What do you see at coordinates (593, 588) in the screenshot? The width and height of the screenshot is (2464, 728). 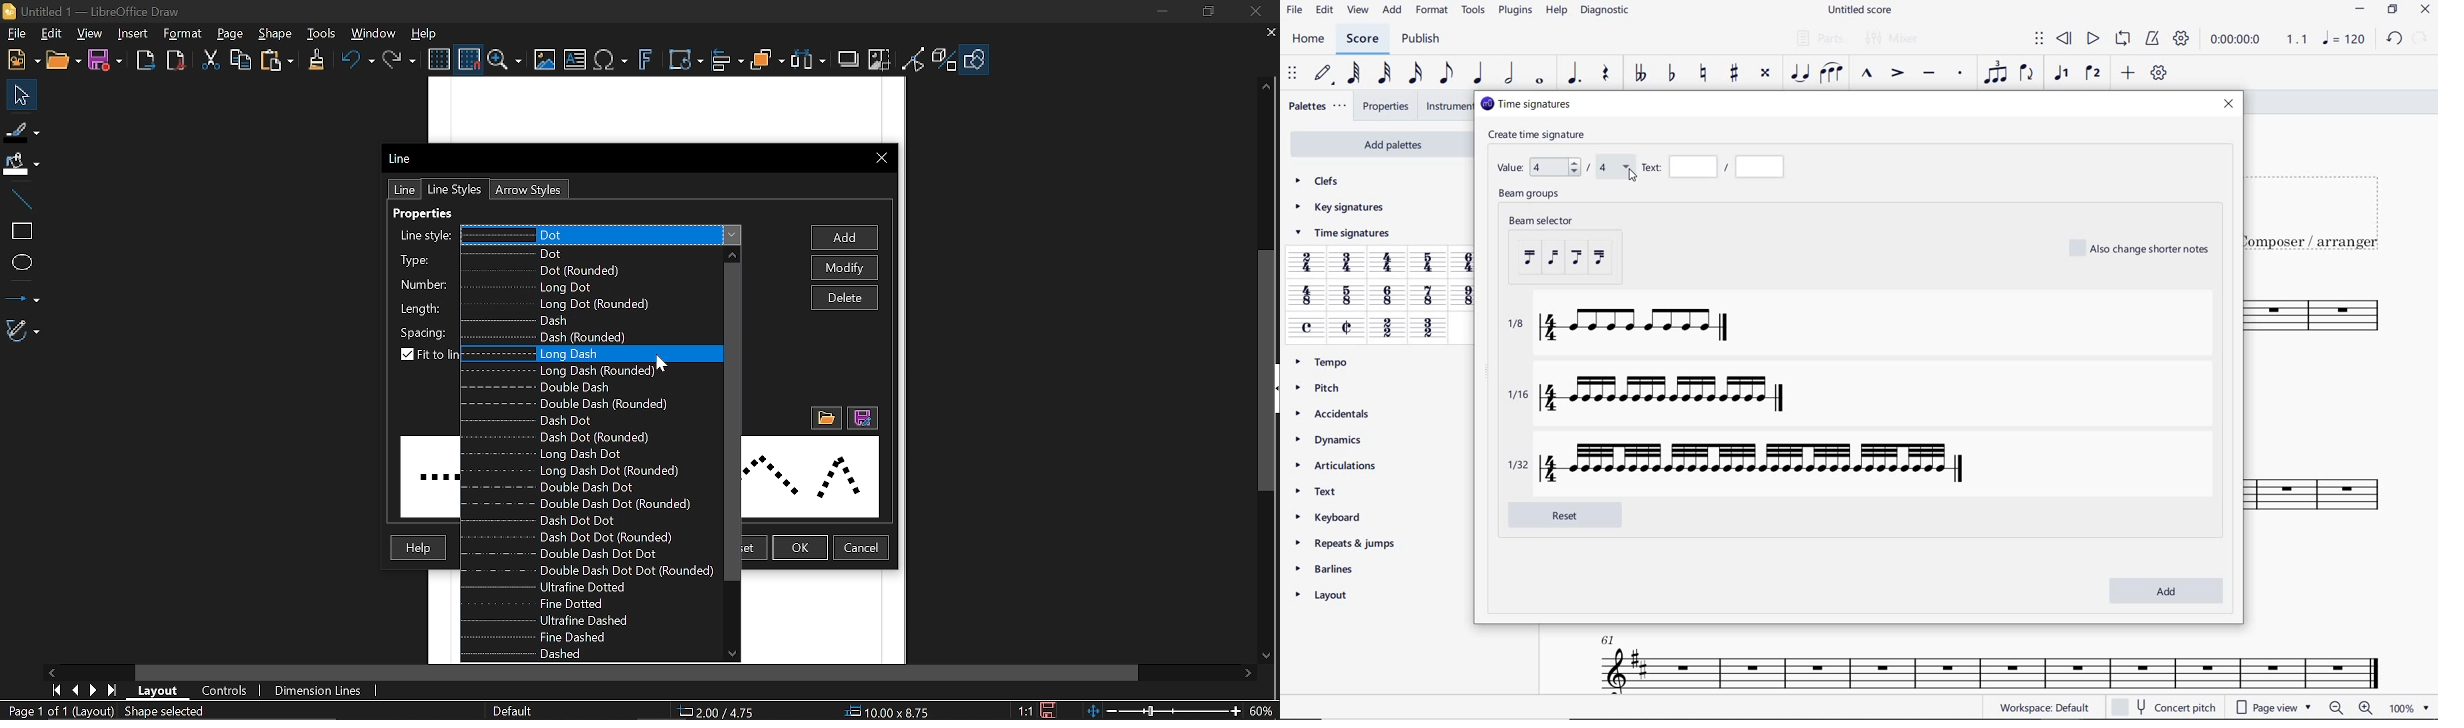 I see `Ultrafine dotted` at bounding box center [593, 588].